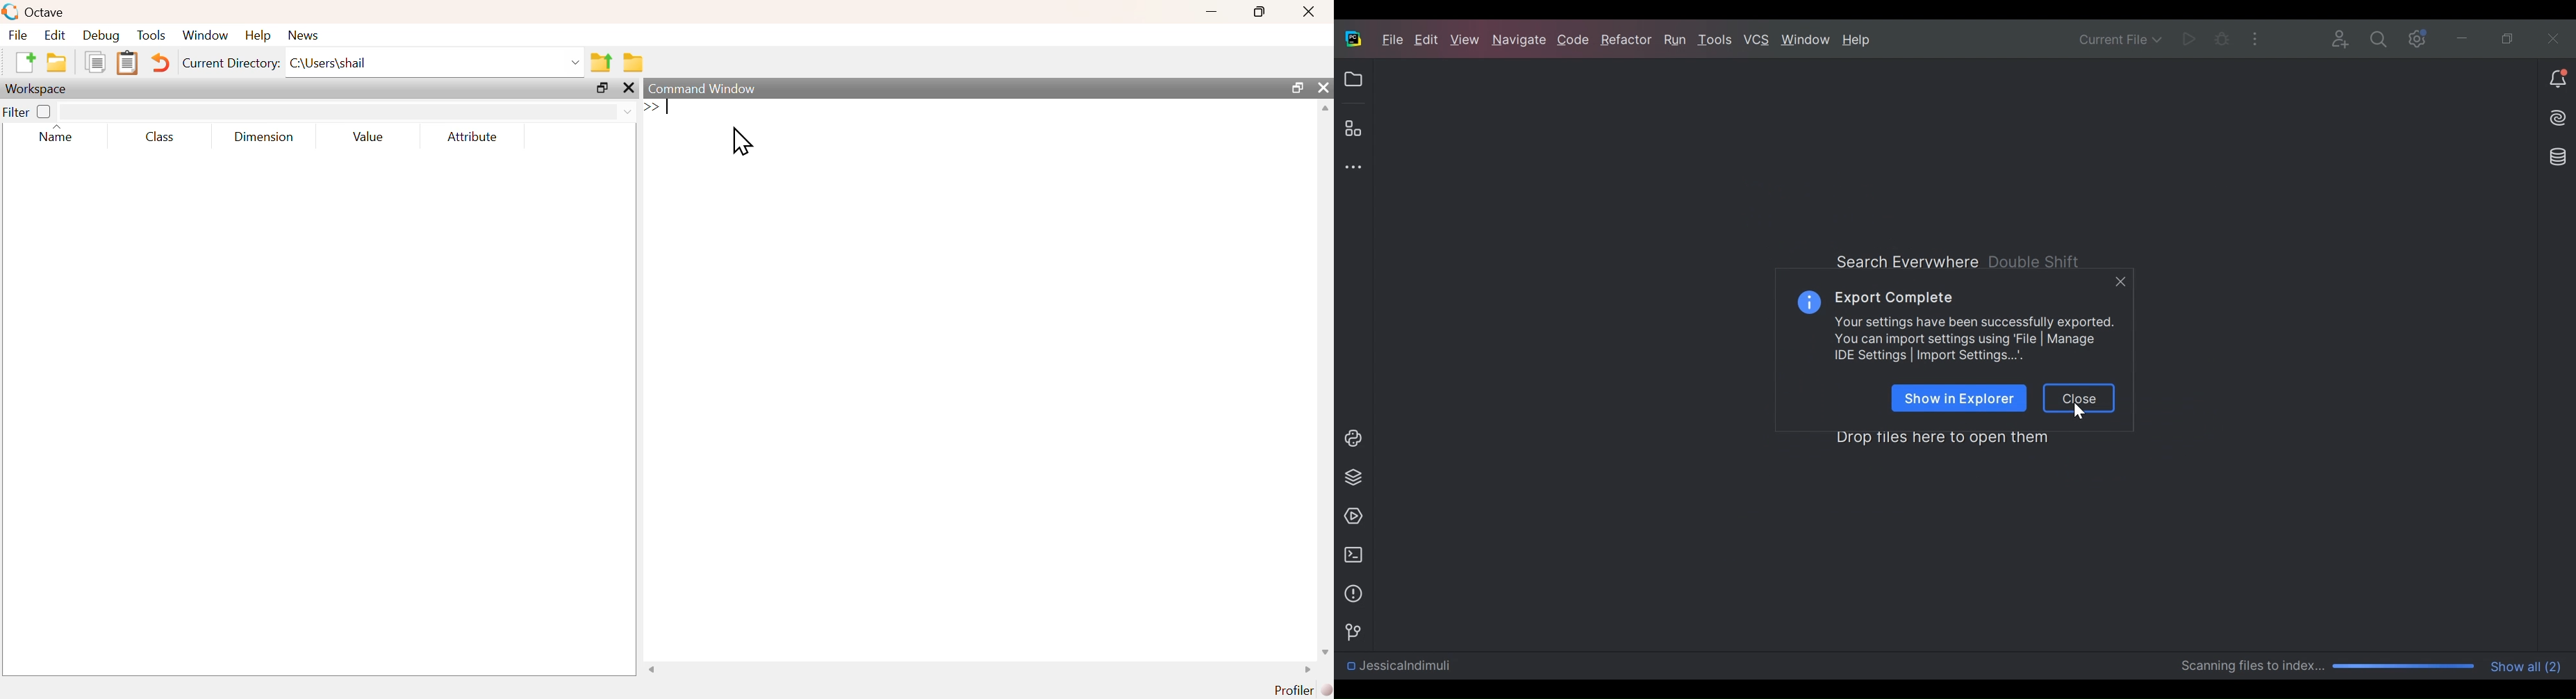 The image size is (2576, 700). What do you see at coordinates (29, 111) in the screenshot?
I see `Filter` at bounding box center [29, 111].